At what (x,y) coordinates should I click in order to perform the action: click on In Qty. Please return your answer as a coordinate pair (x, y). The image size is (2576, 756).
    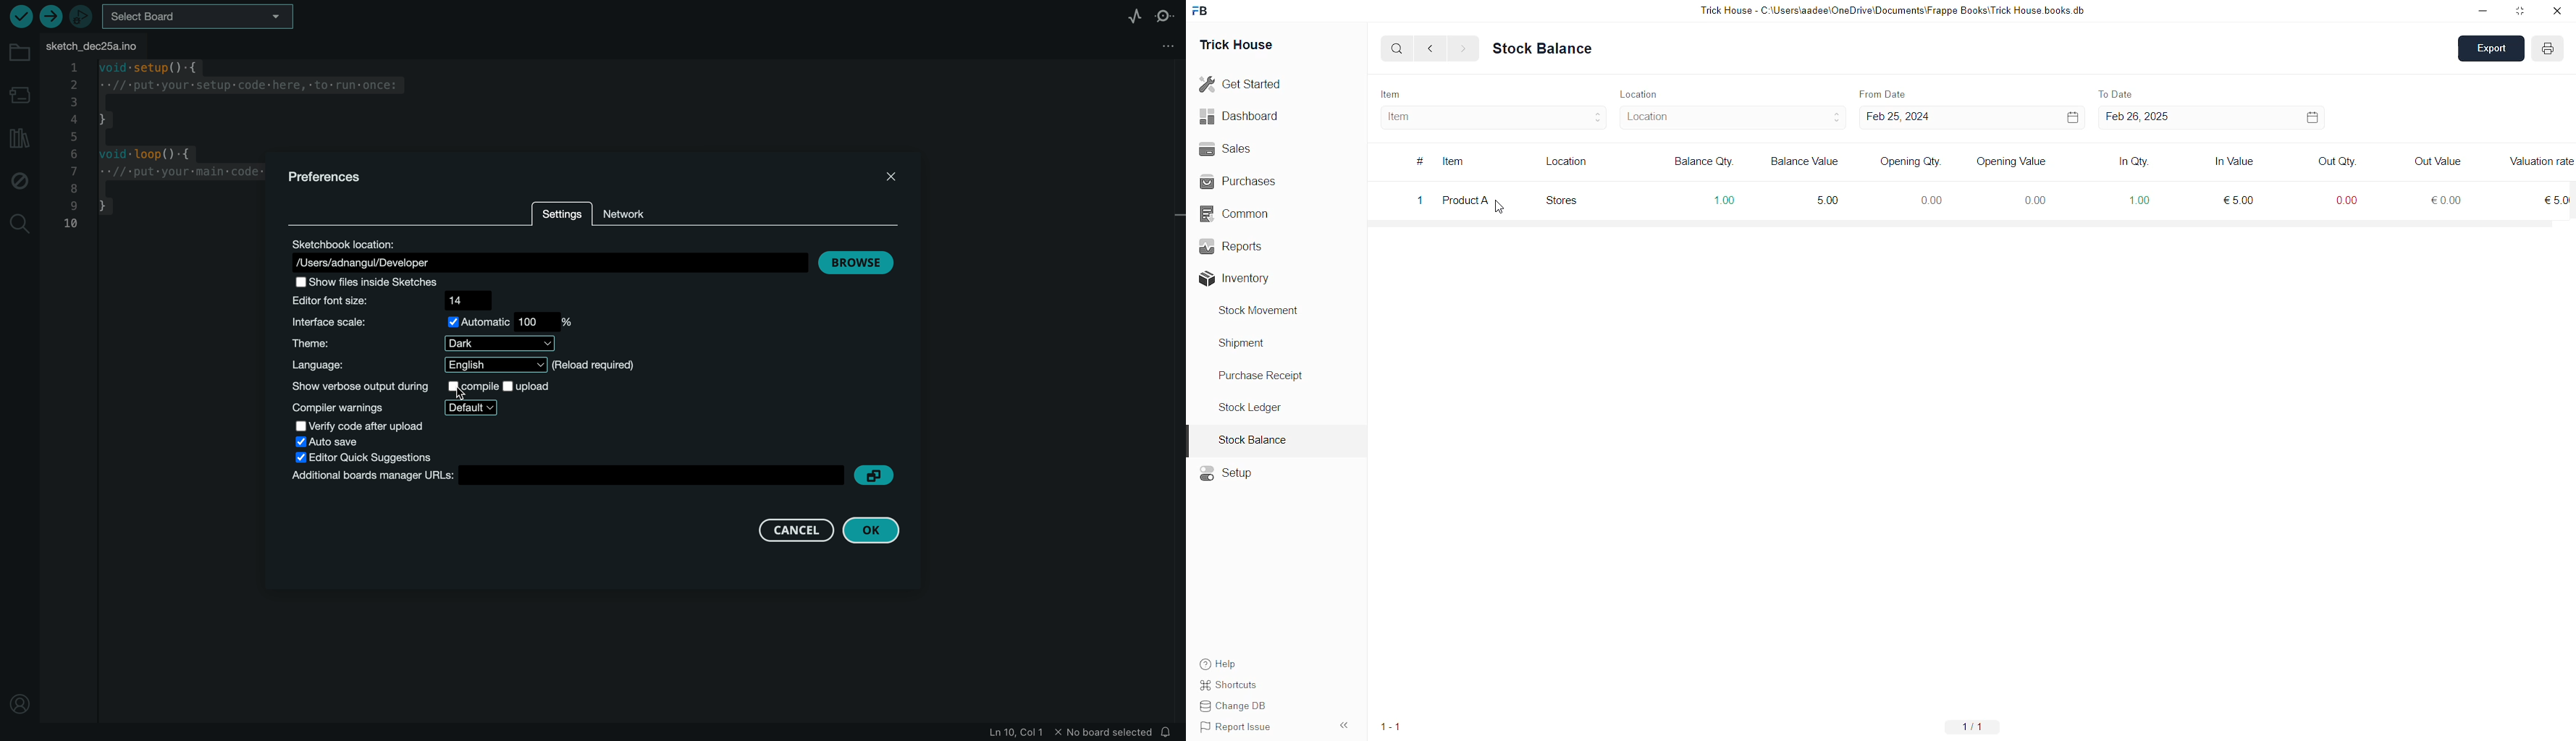
    Looking at the image, I should click on (2133, 161).